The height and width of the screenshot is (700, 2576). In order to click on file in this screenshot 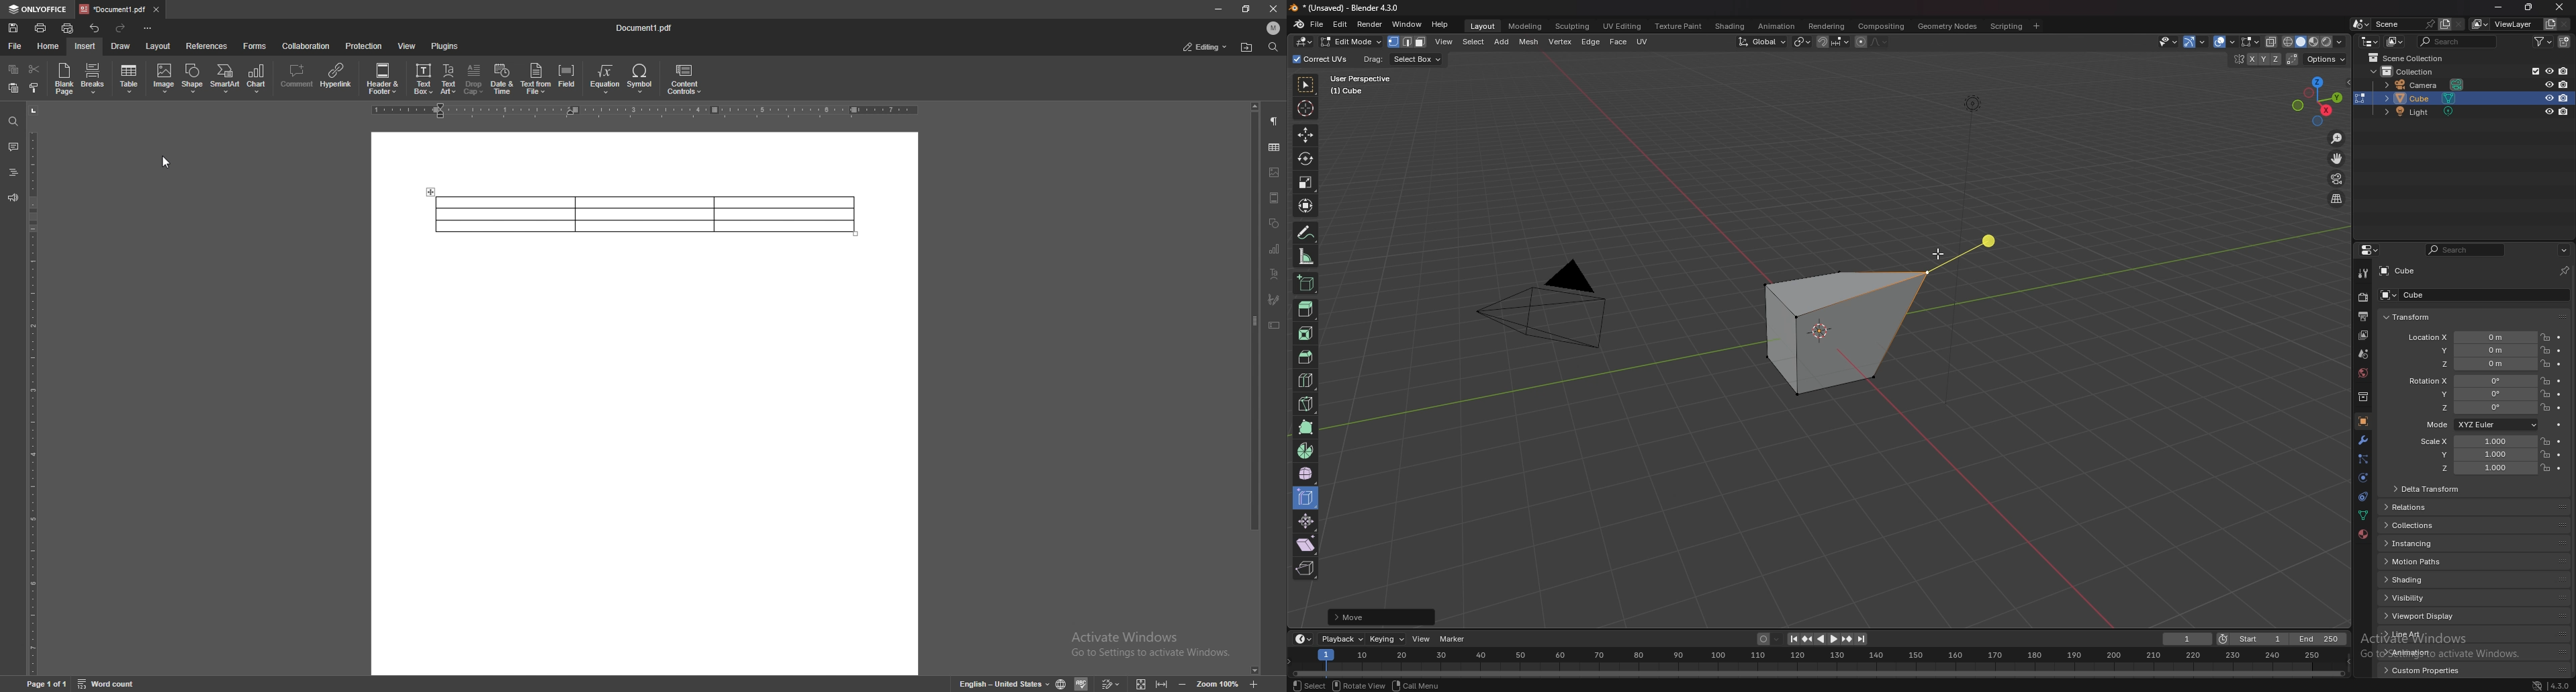, I will do `click(15, 46)`.